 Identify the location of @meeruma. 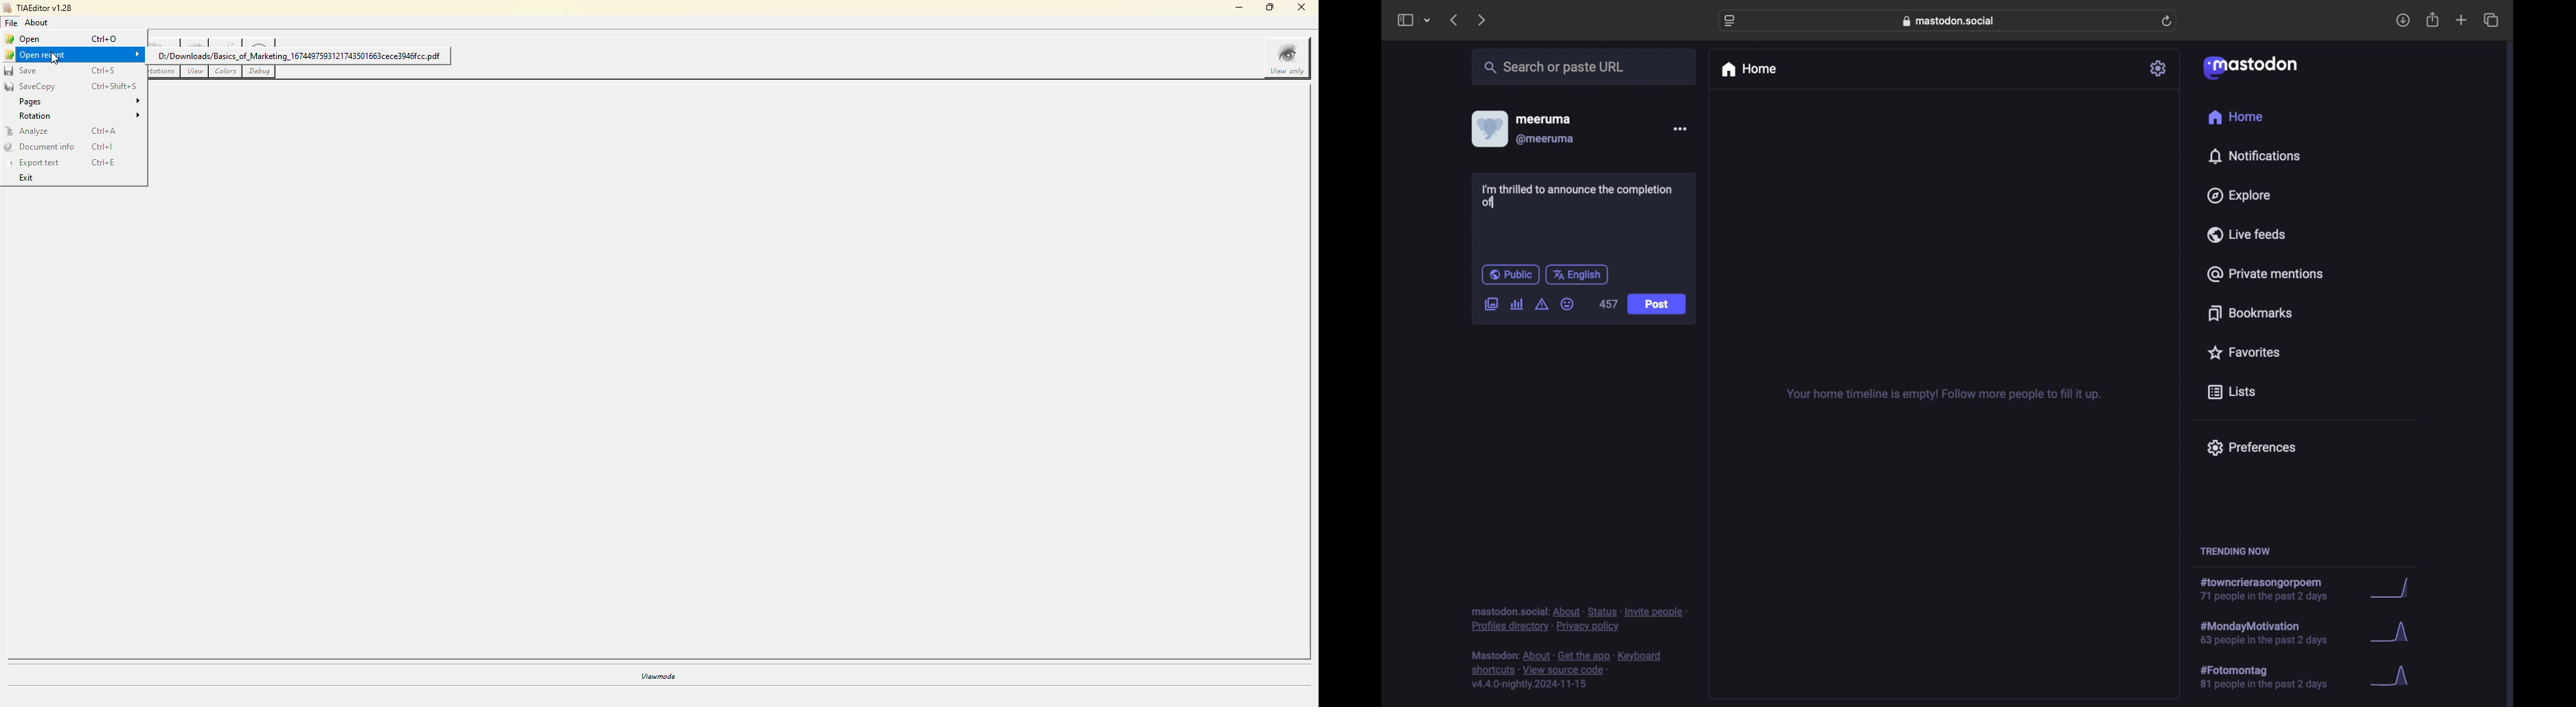
(1546, 139).